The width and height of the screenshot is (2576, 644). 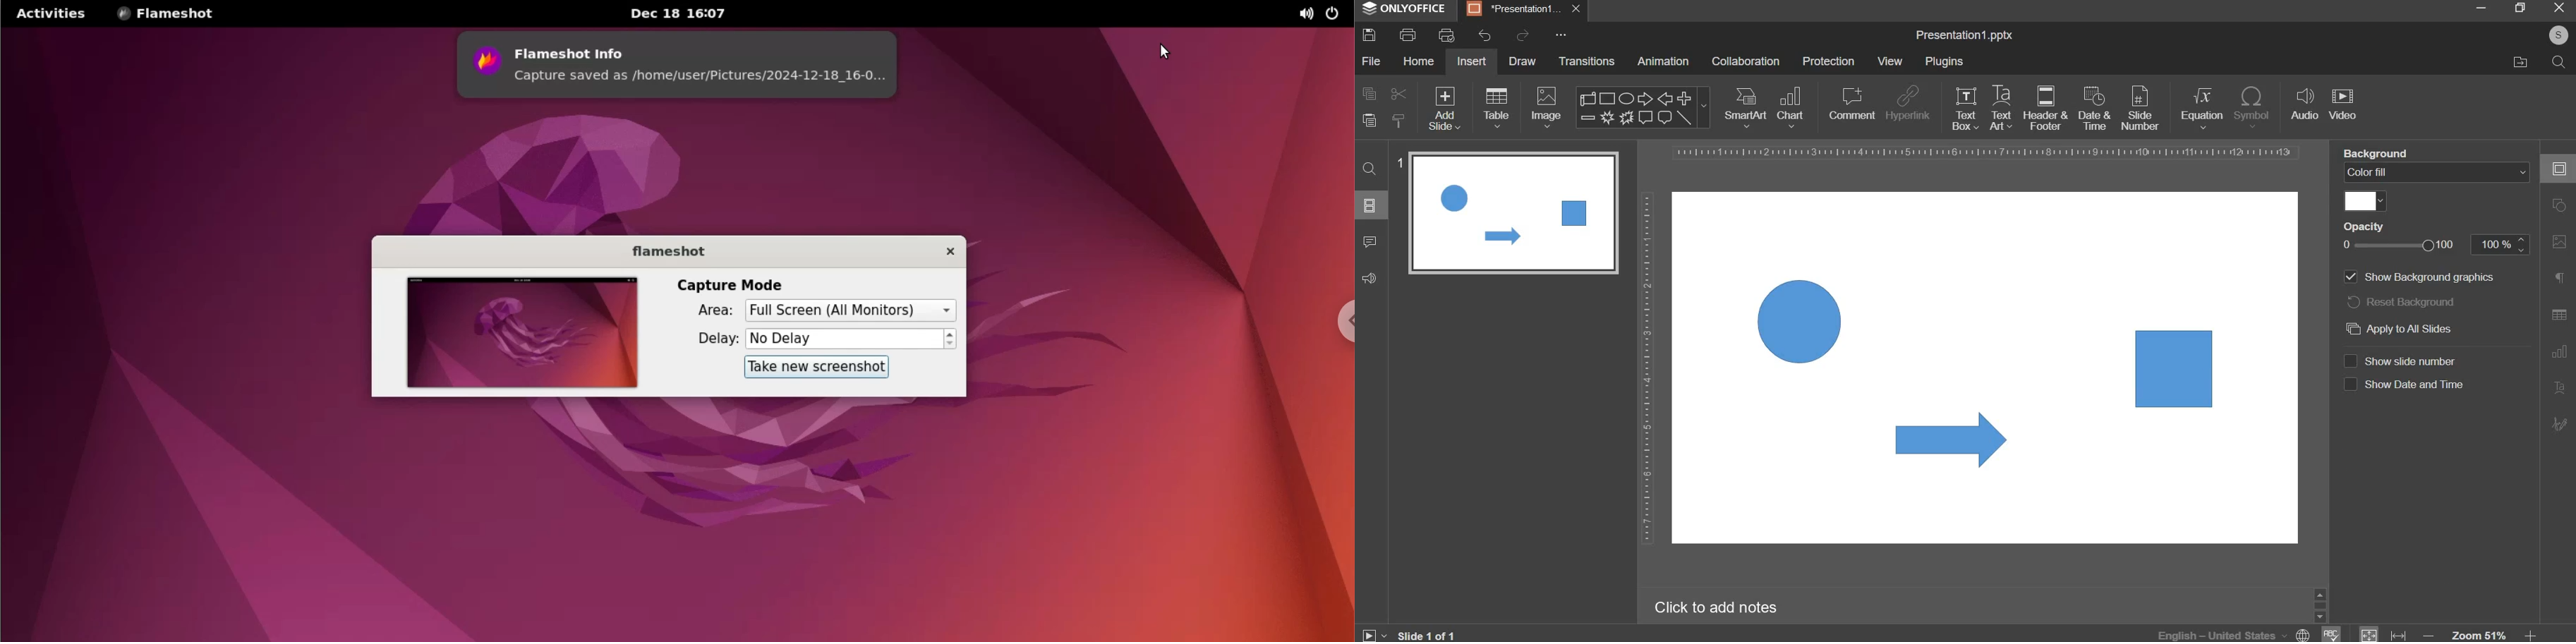 I want to click on options, so click(x=1555, y=35).